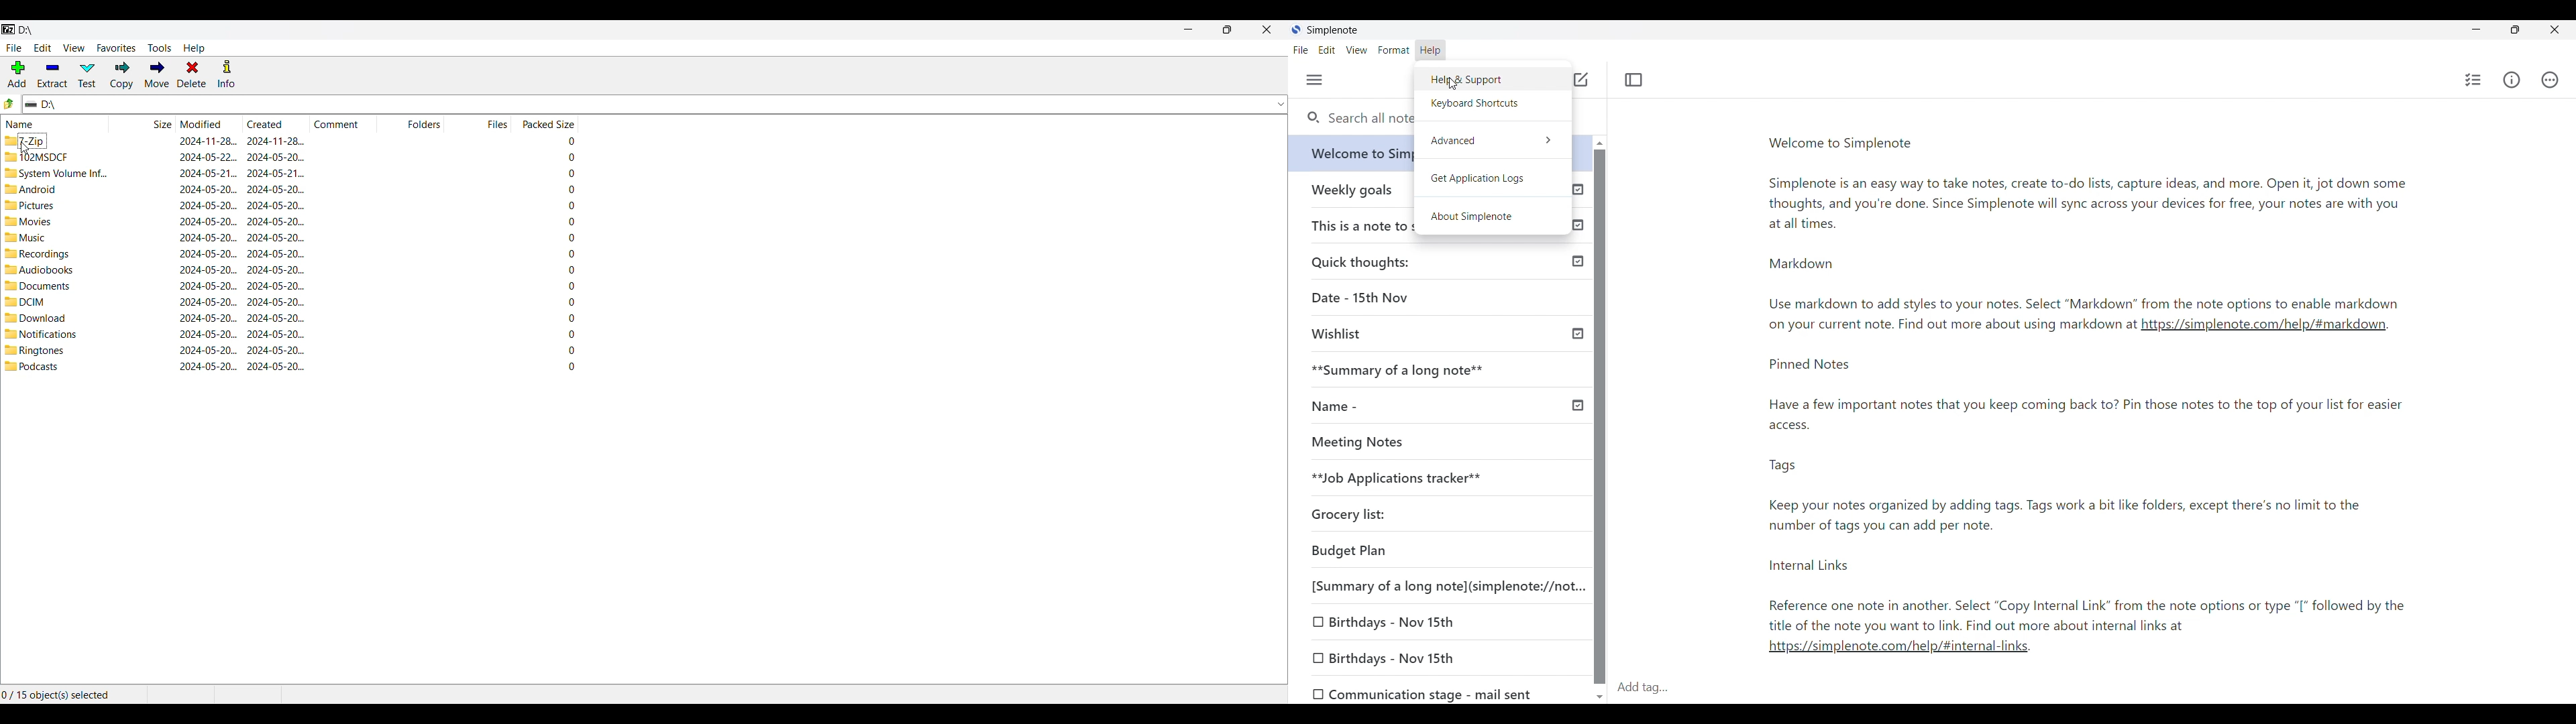  I want to click on Date - 15th Nov, so click(1362, 296).